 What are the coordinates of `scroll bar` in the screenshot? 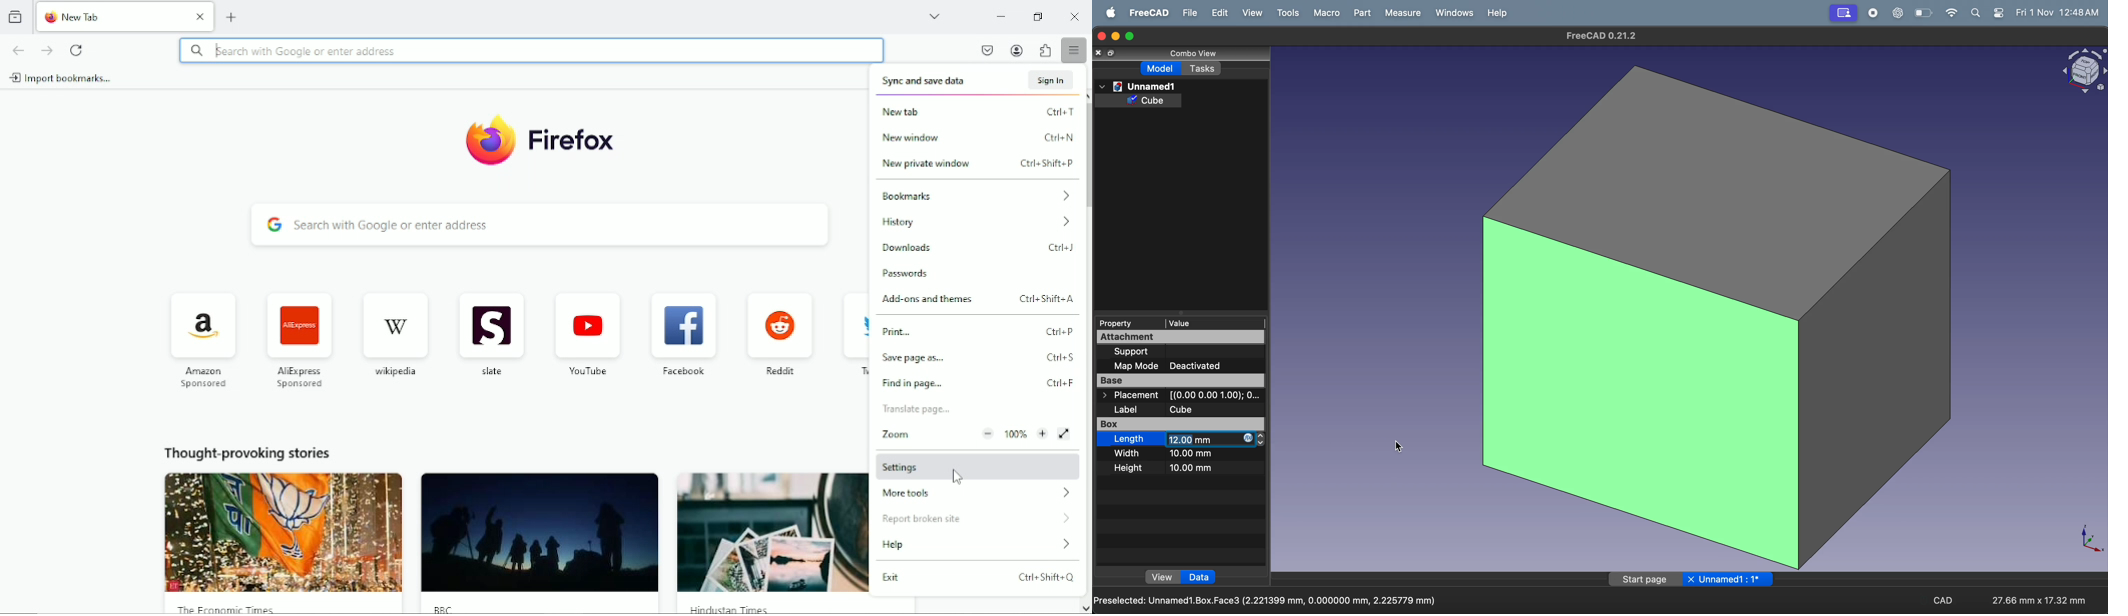 It's located at (1085, 156).